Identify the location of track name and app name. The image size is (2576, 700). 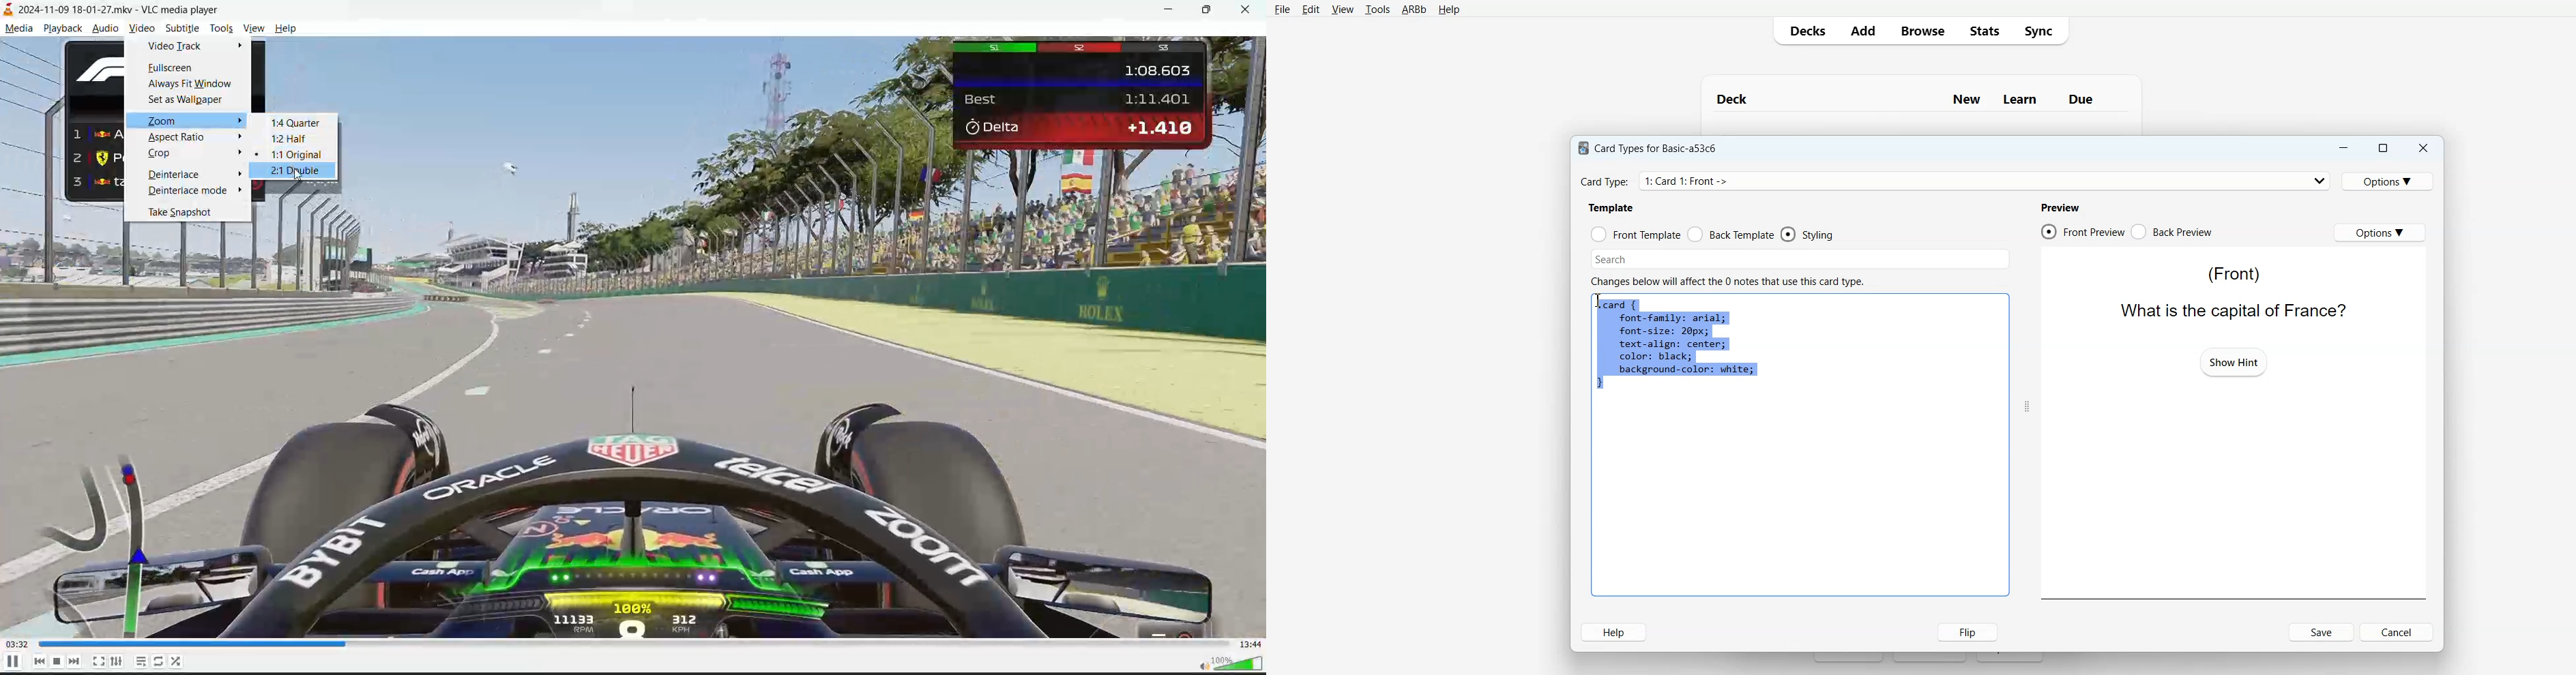
(123, 8).